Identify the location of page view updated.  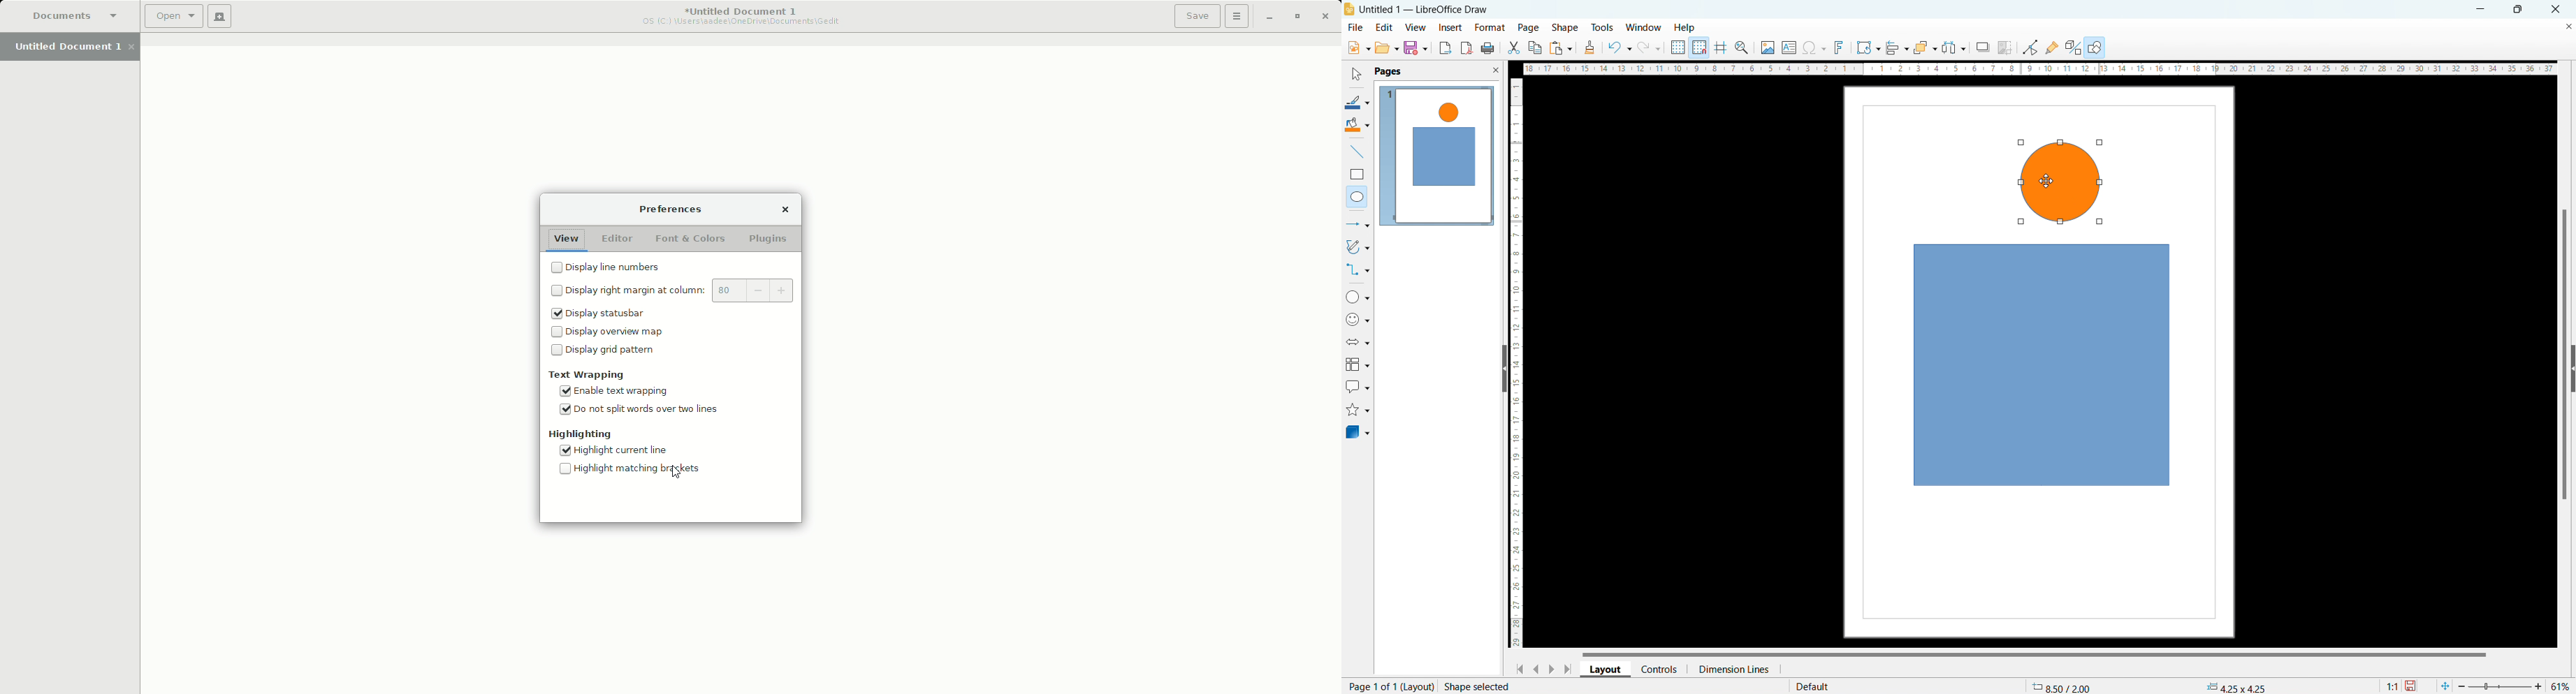
(1436, 156).